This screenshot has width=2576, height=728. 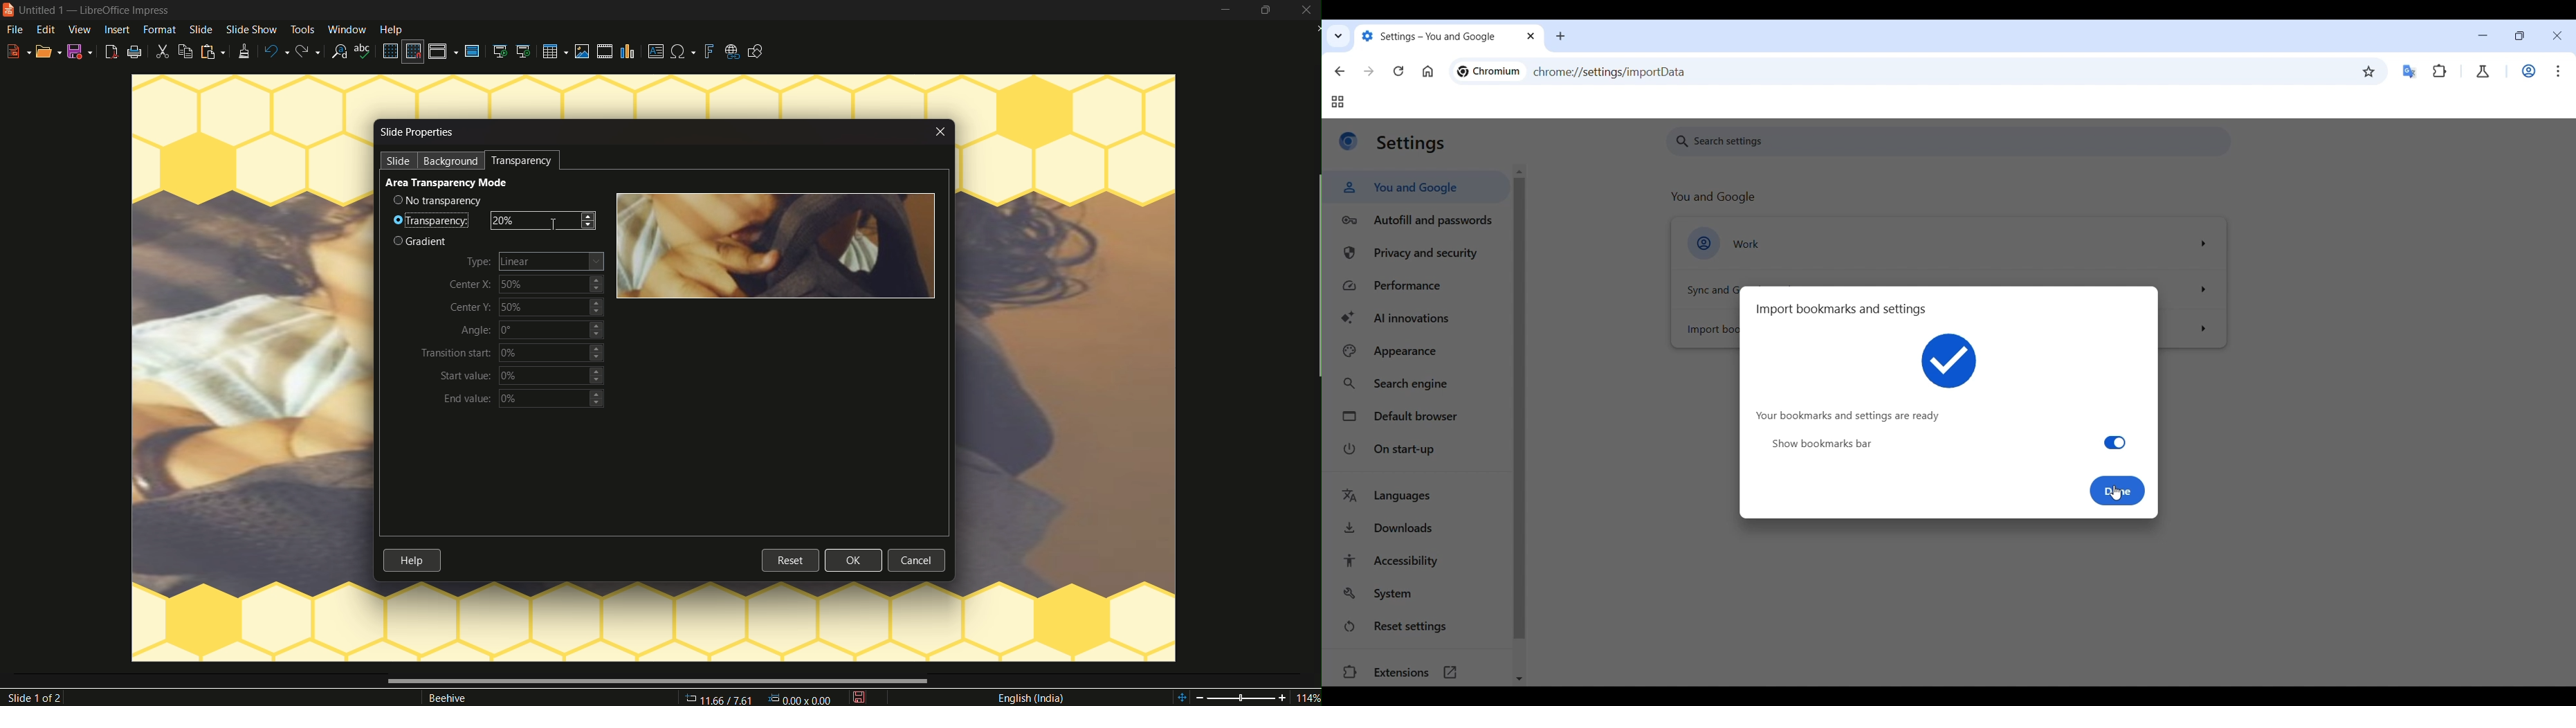 What do you see at coordinates (424, 242) in the screenshot?
I see `gradient` at bounding box center [424, 242].